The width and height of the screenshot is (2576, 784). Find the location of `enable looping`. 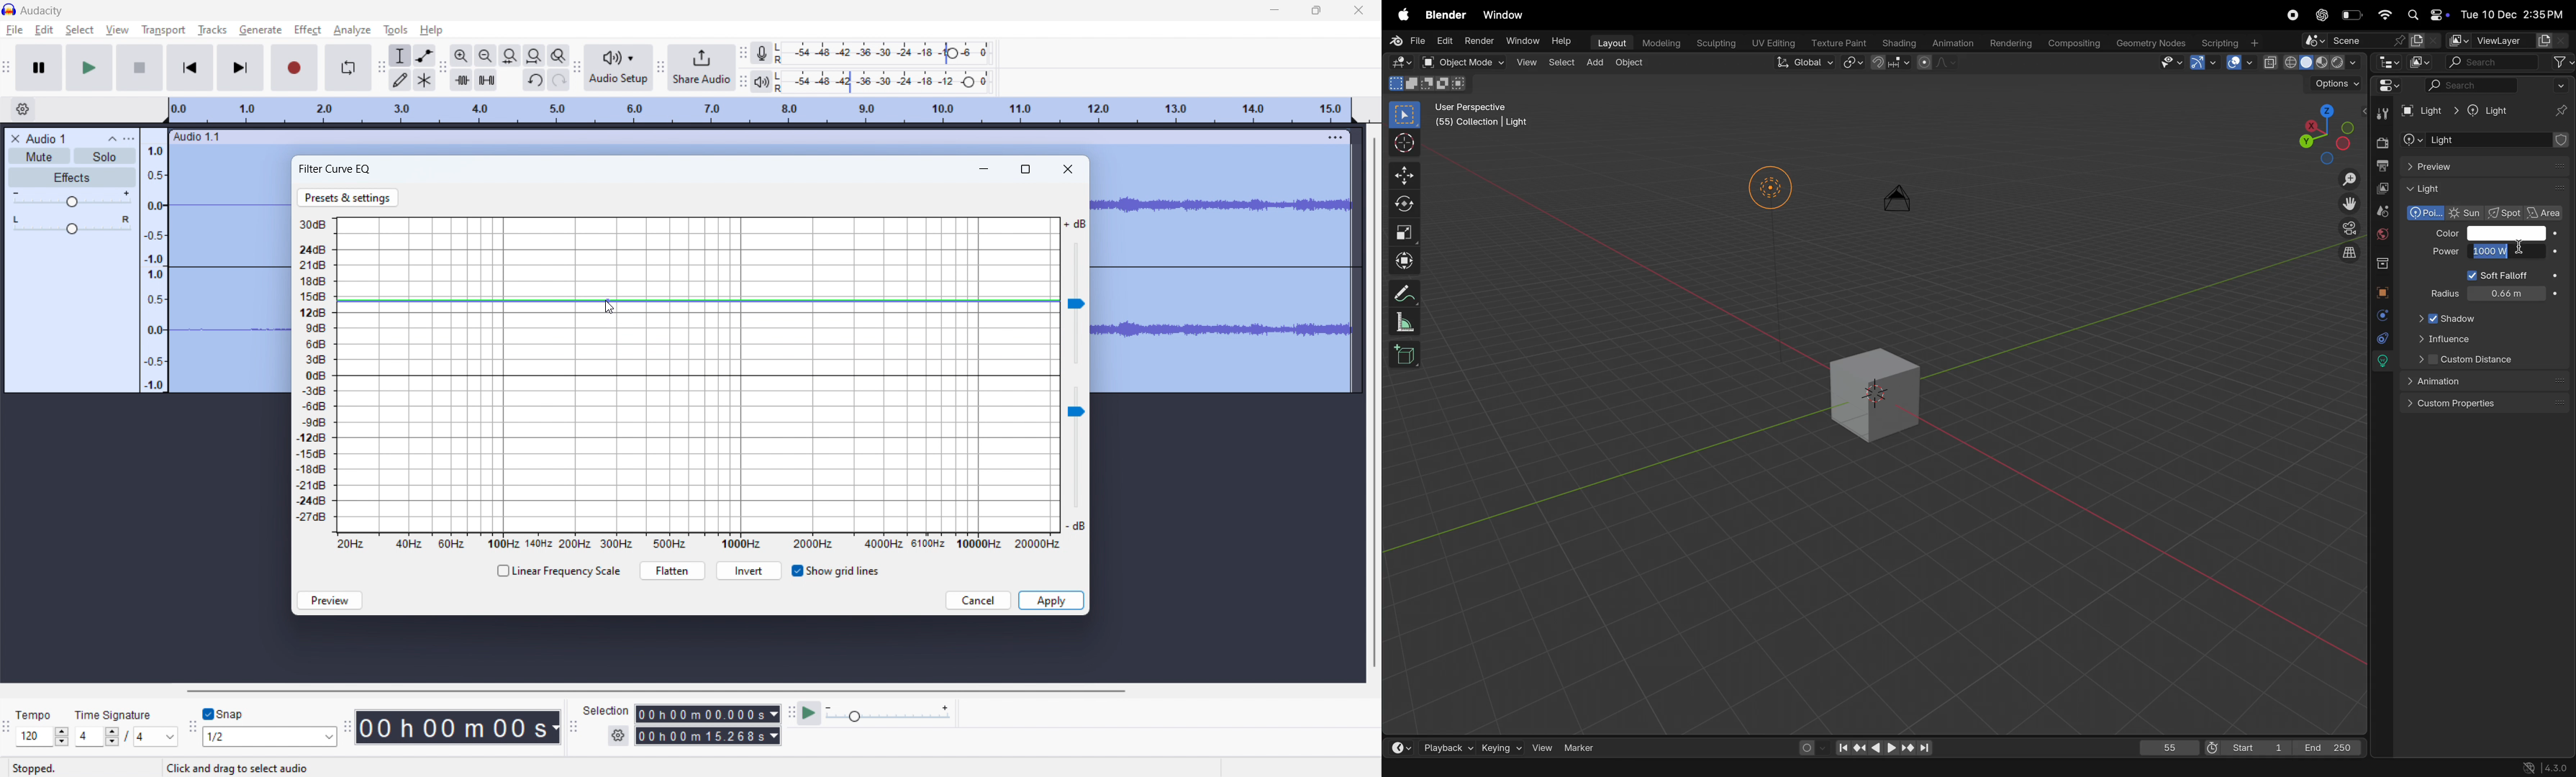

enable looping is located at coordinates (348, 68).